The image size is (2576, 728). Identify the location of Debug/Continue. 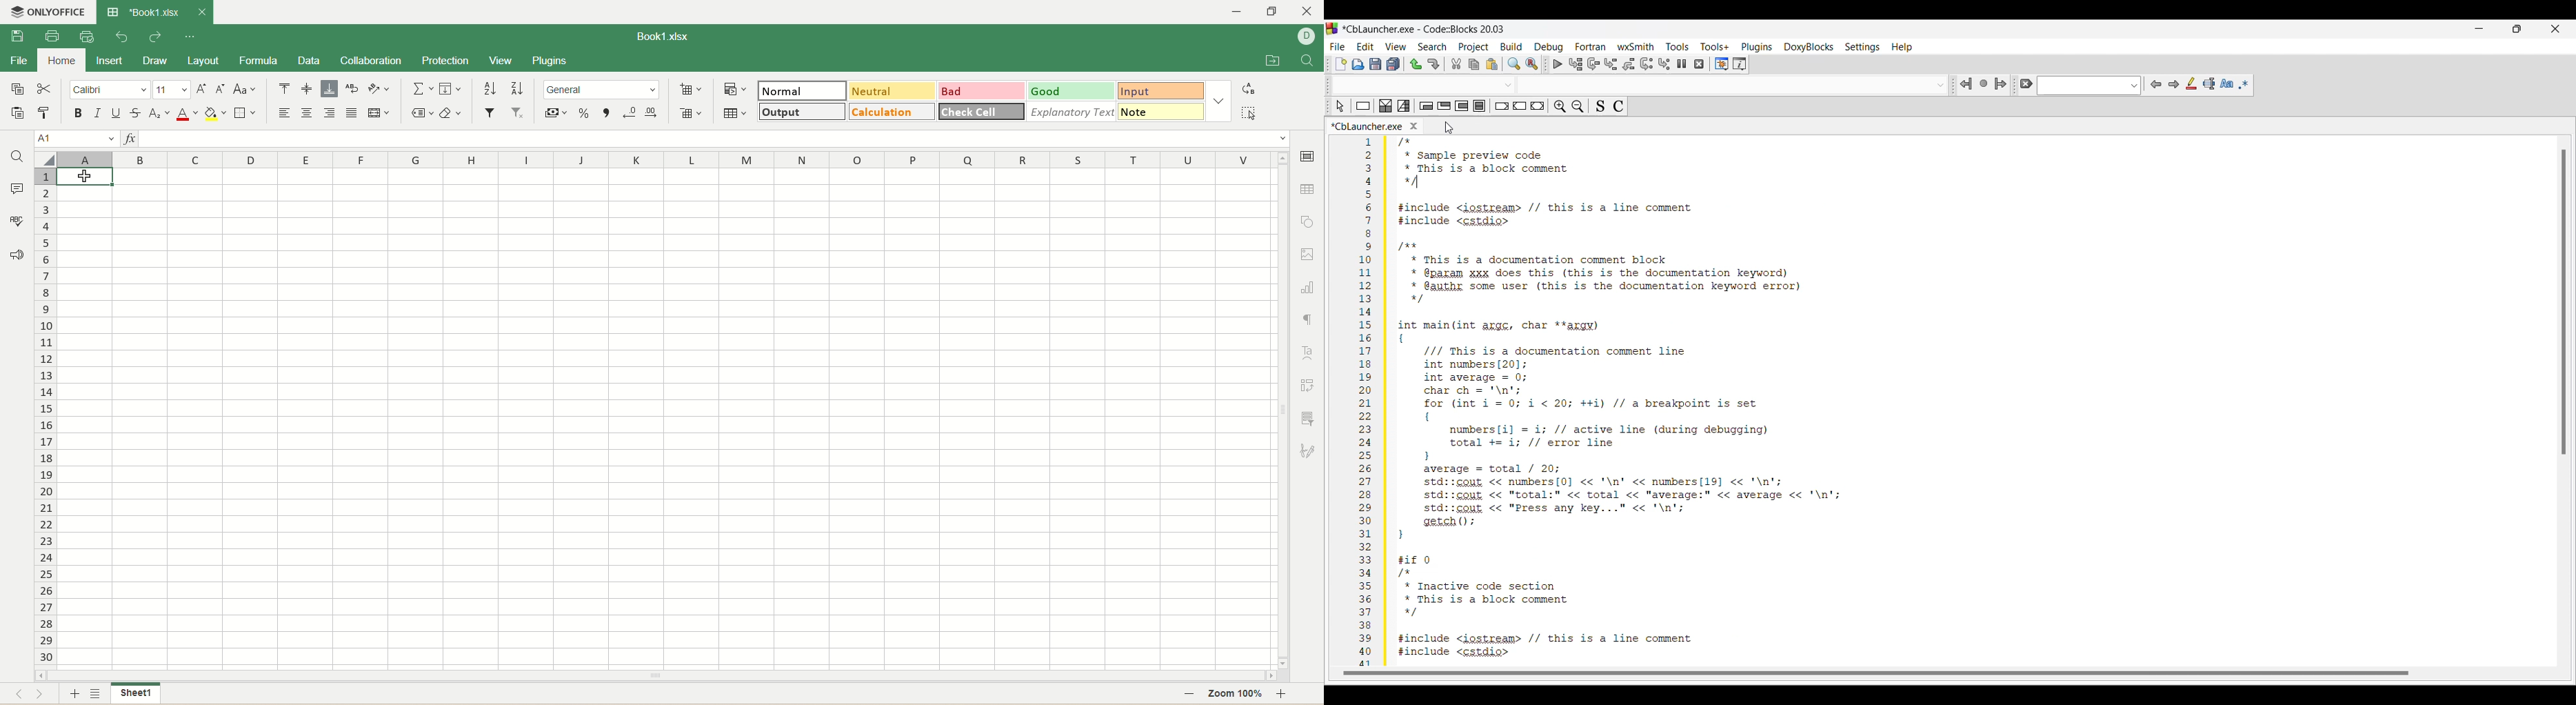
(1558, 64).